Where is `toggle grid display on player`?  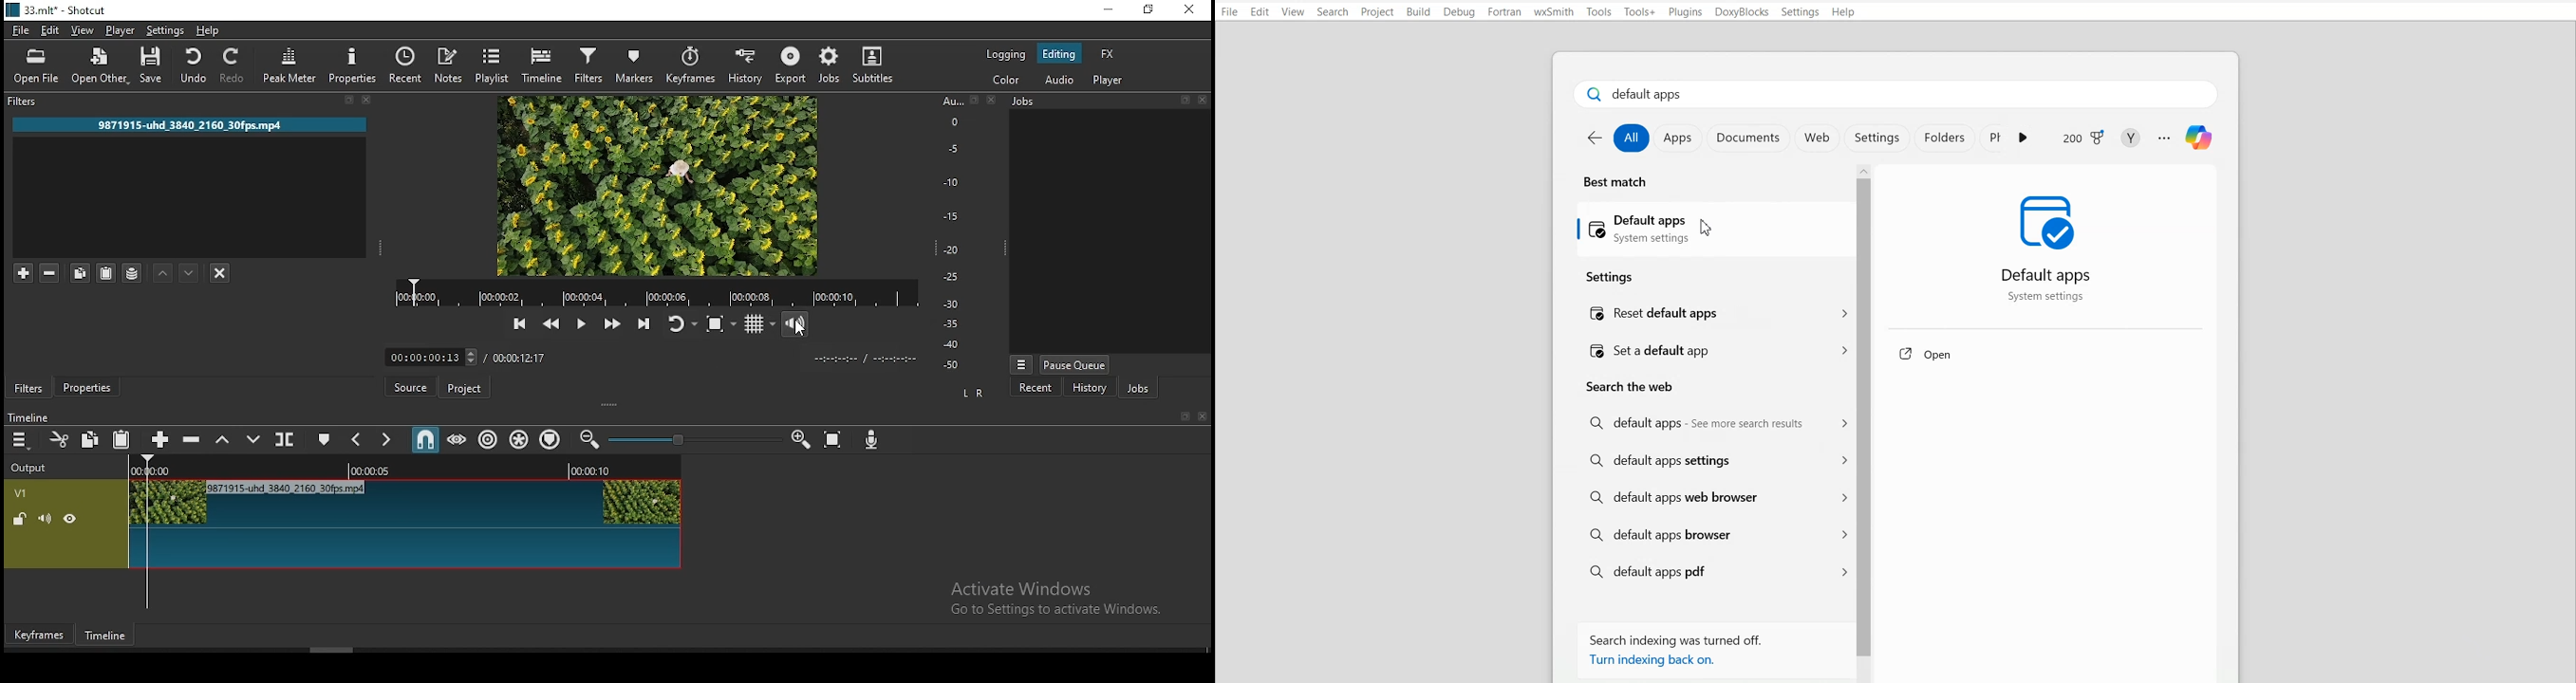 toggle grid display on player is located at coordinates (758, 328).